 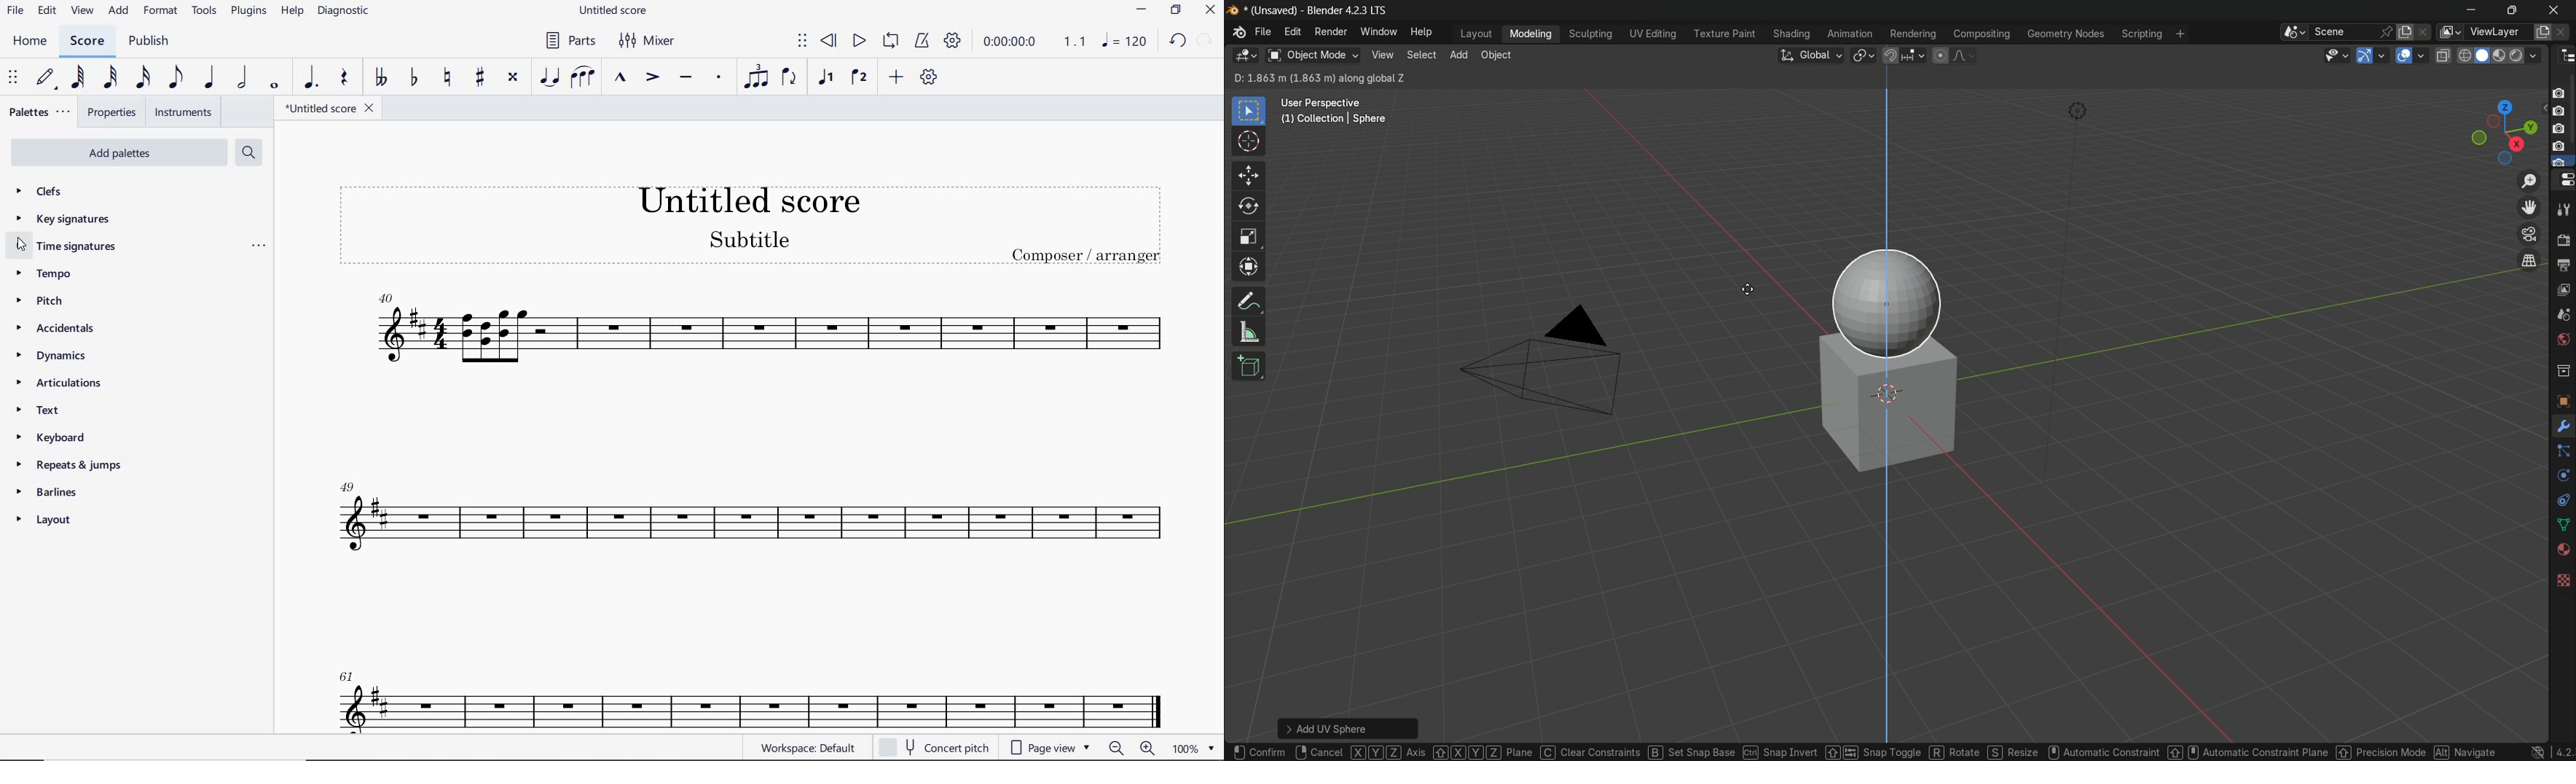 I want to click on Axis, so click(x=1389, y=753).